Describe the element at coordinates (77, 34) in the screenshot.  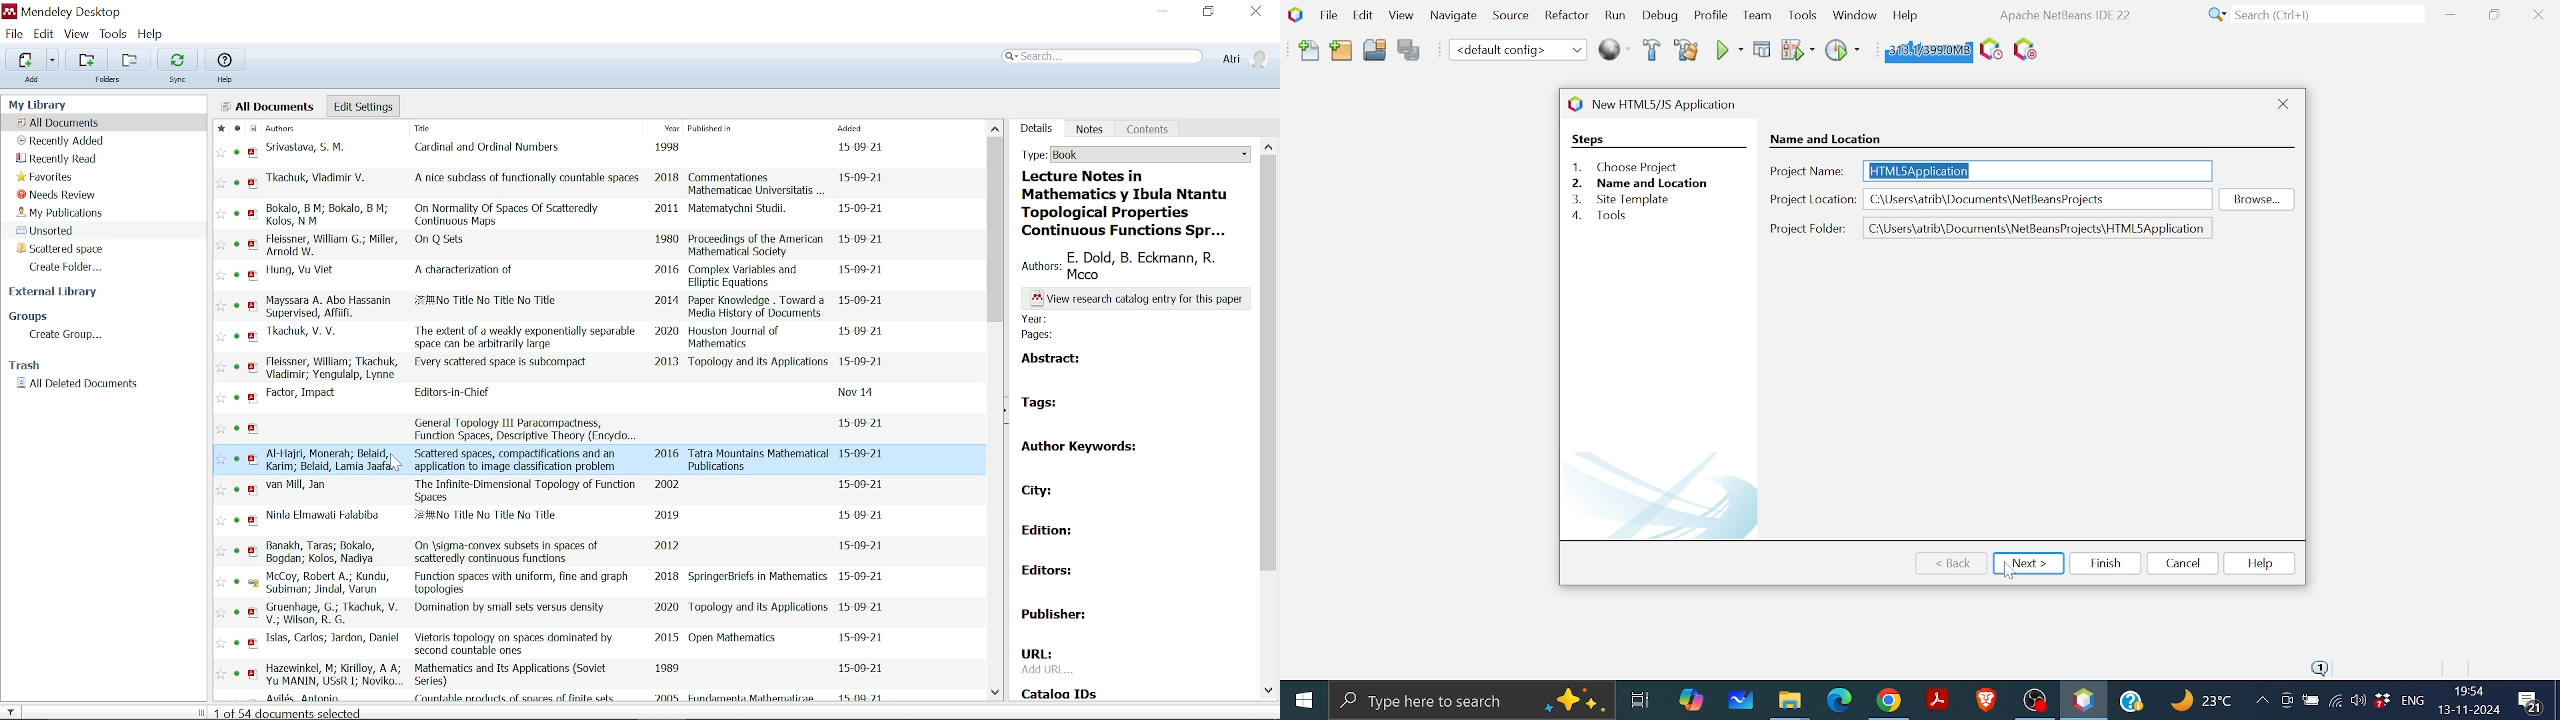
I see `View` at that location.